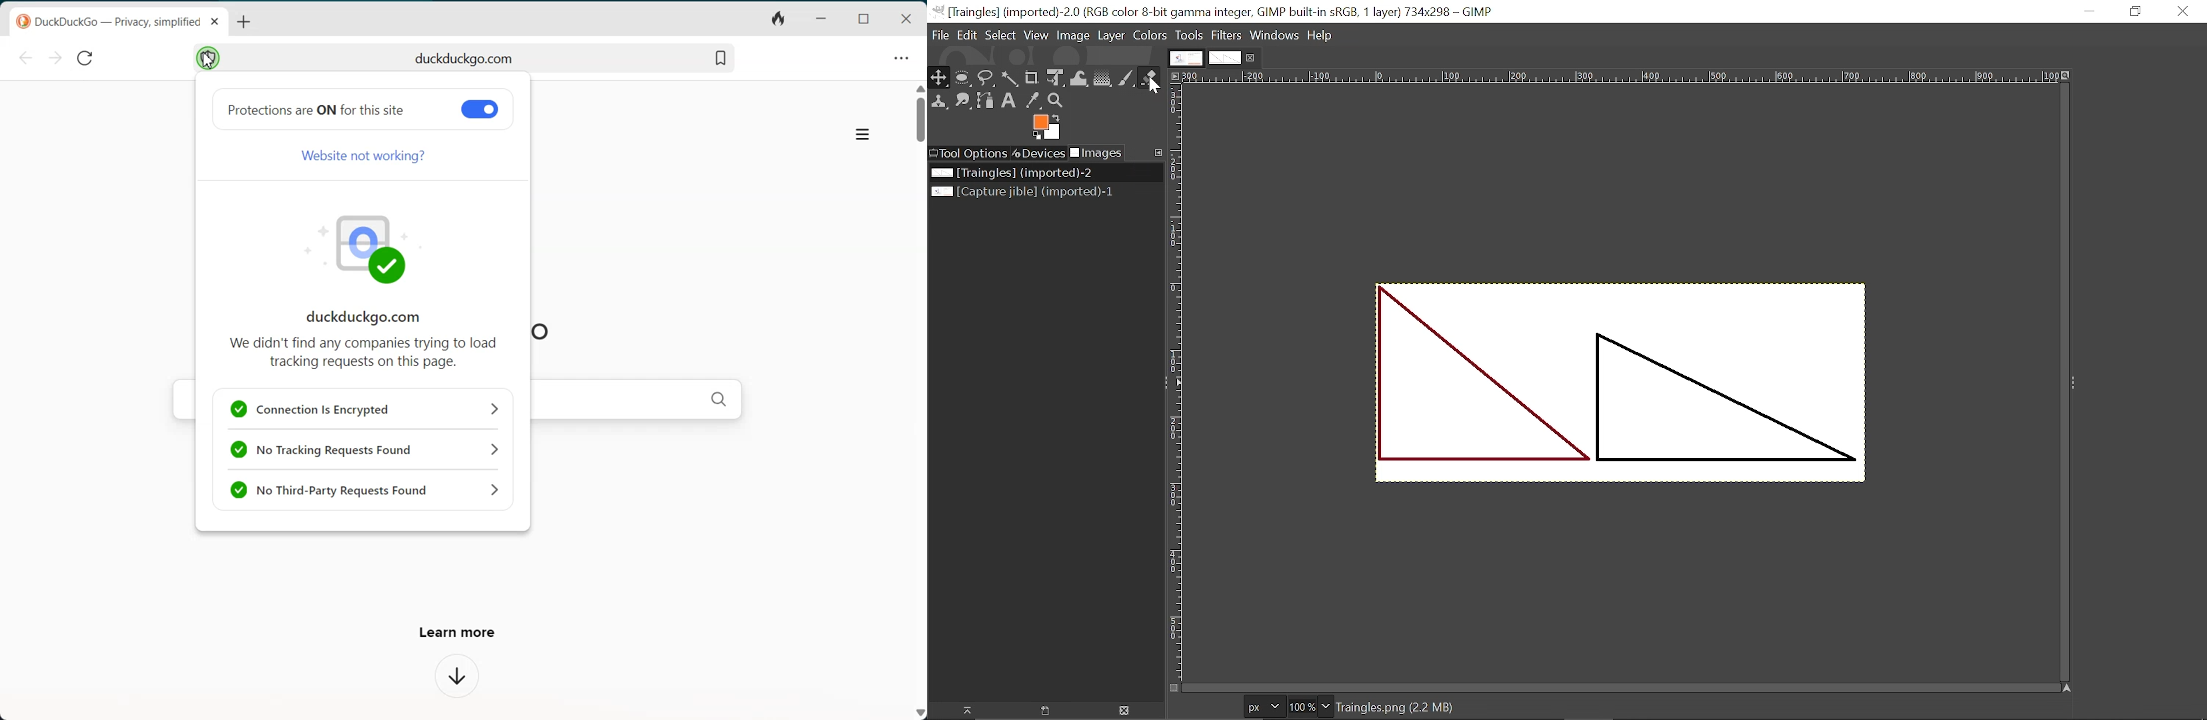 This screenshot has height=728, width=2212. I want to click on Layer, so click(1112, 36).